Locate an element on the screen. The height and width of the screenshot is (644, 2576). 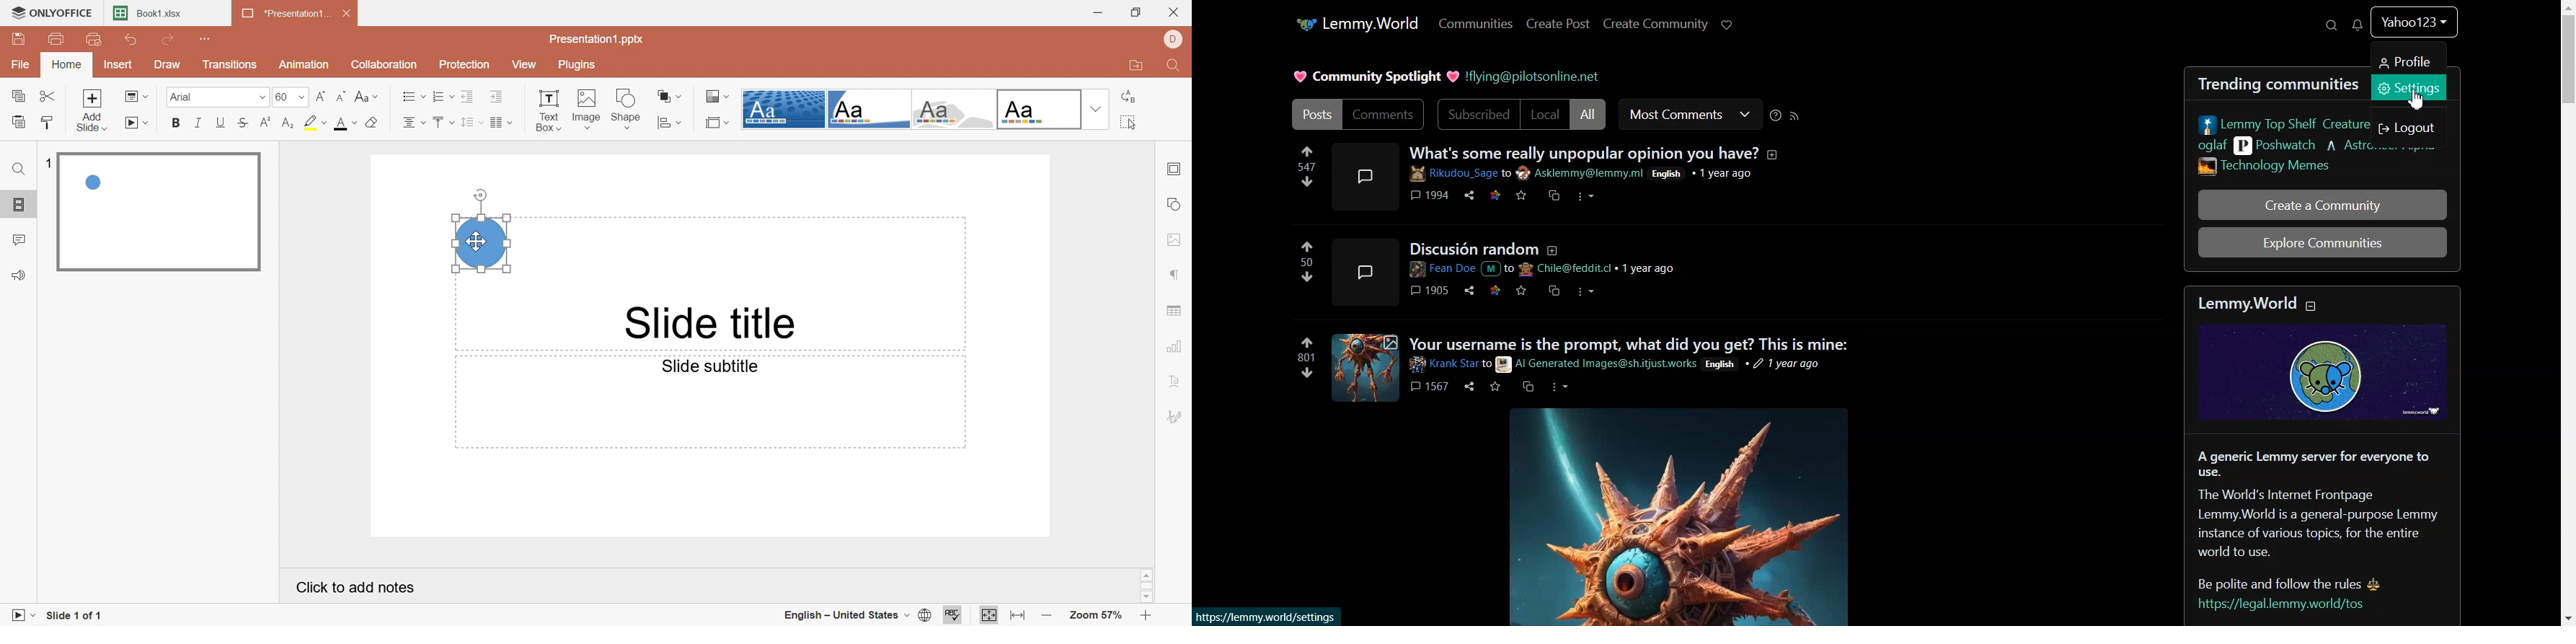
Scroll bar is located at coordinates (1147, 586).